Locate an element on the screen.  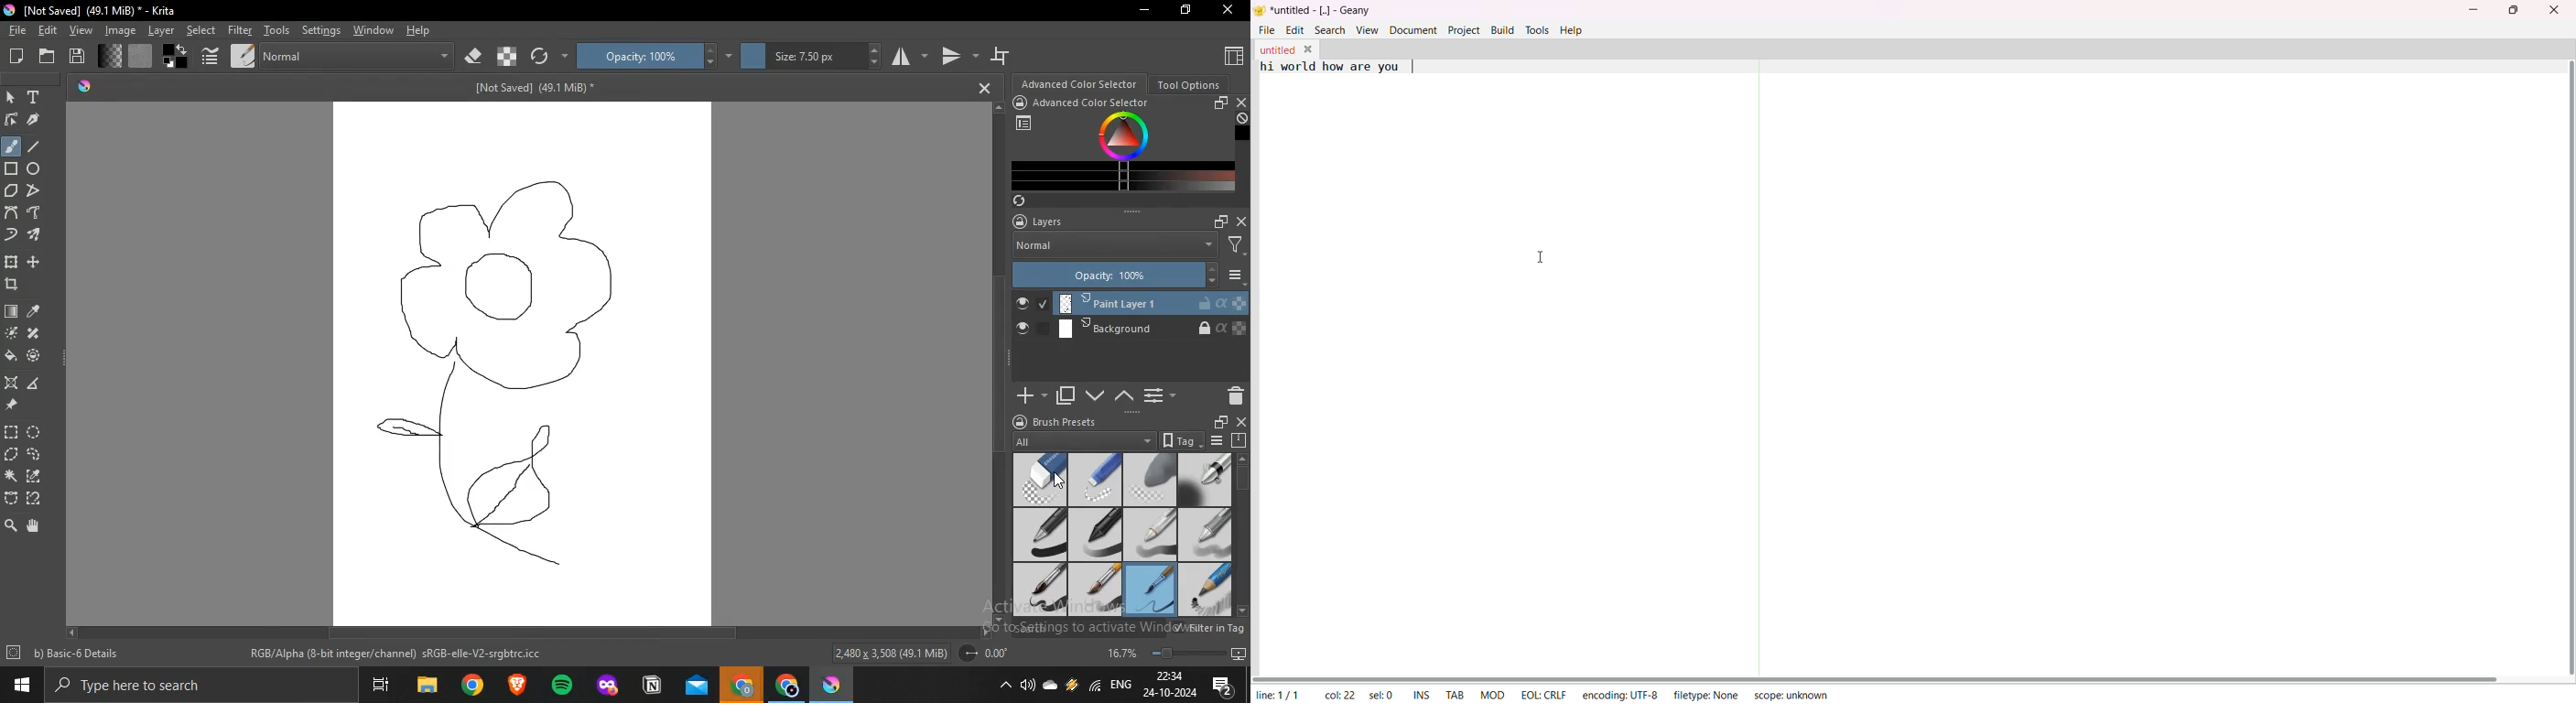
Application is located at coordinates (562, 686).